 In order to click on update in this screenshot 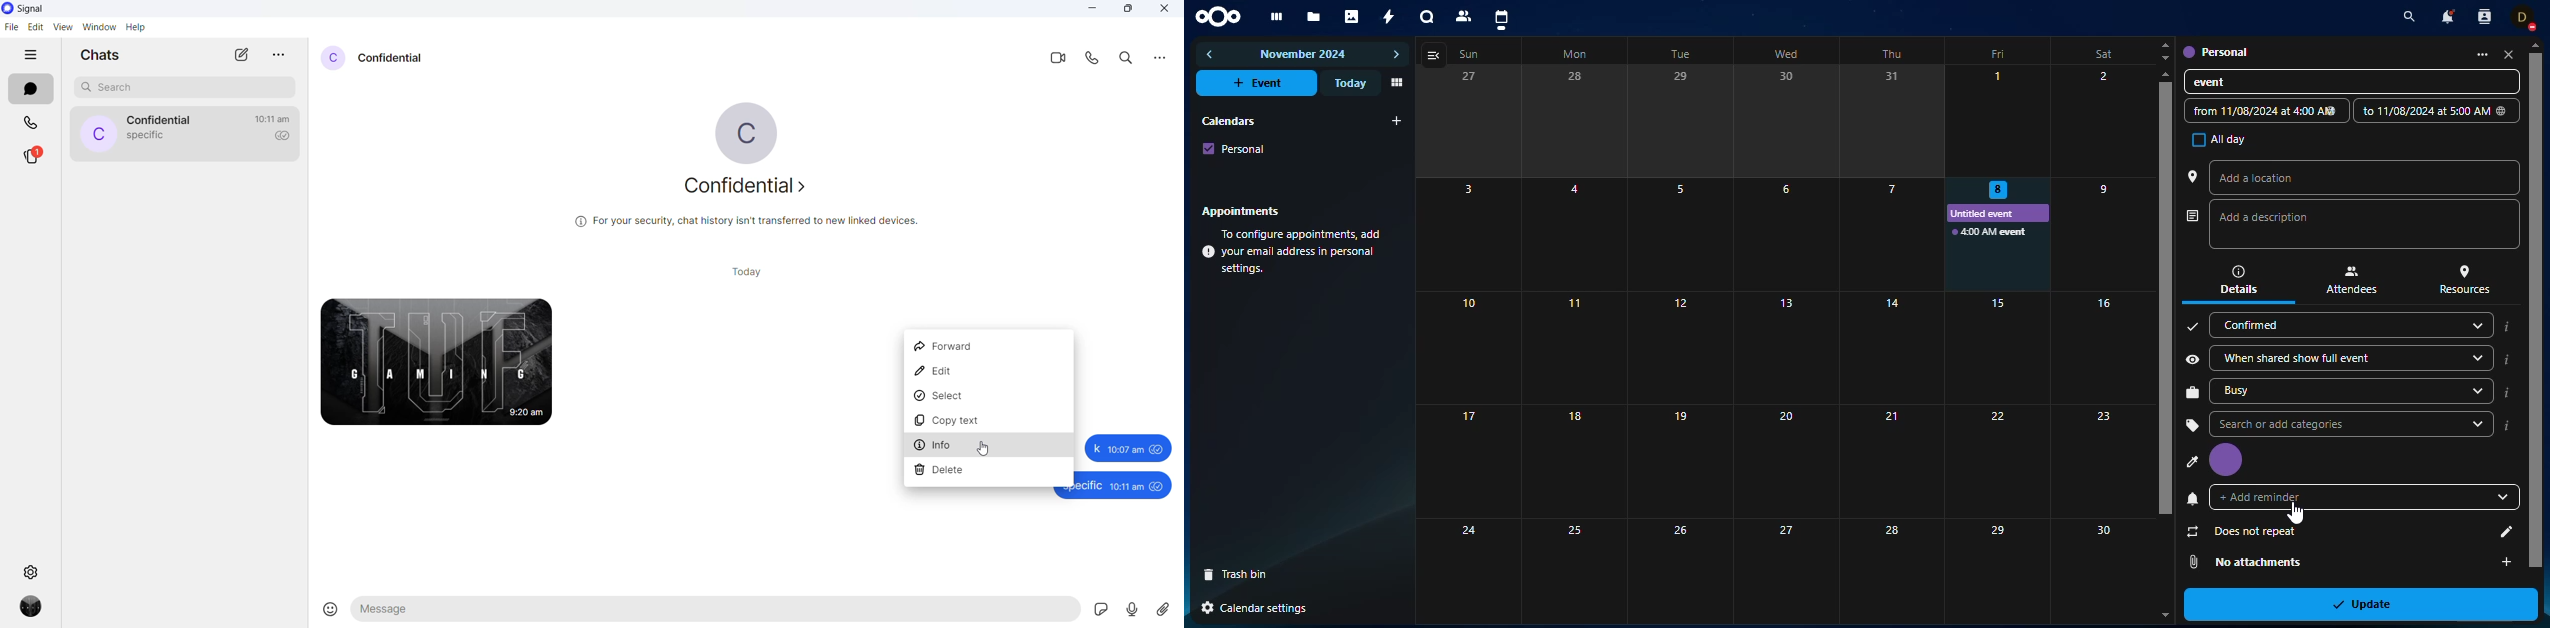, I will do `click(2370, 603)`.